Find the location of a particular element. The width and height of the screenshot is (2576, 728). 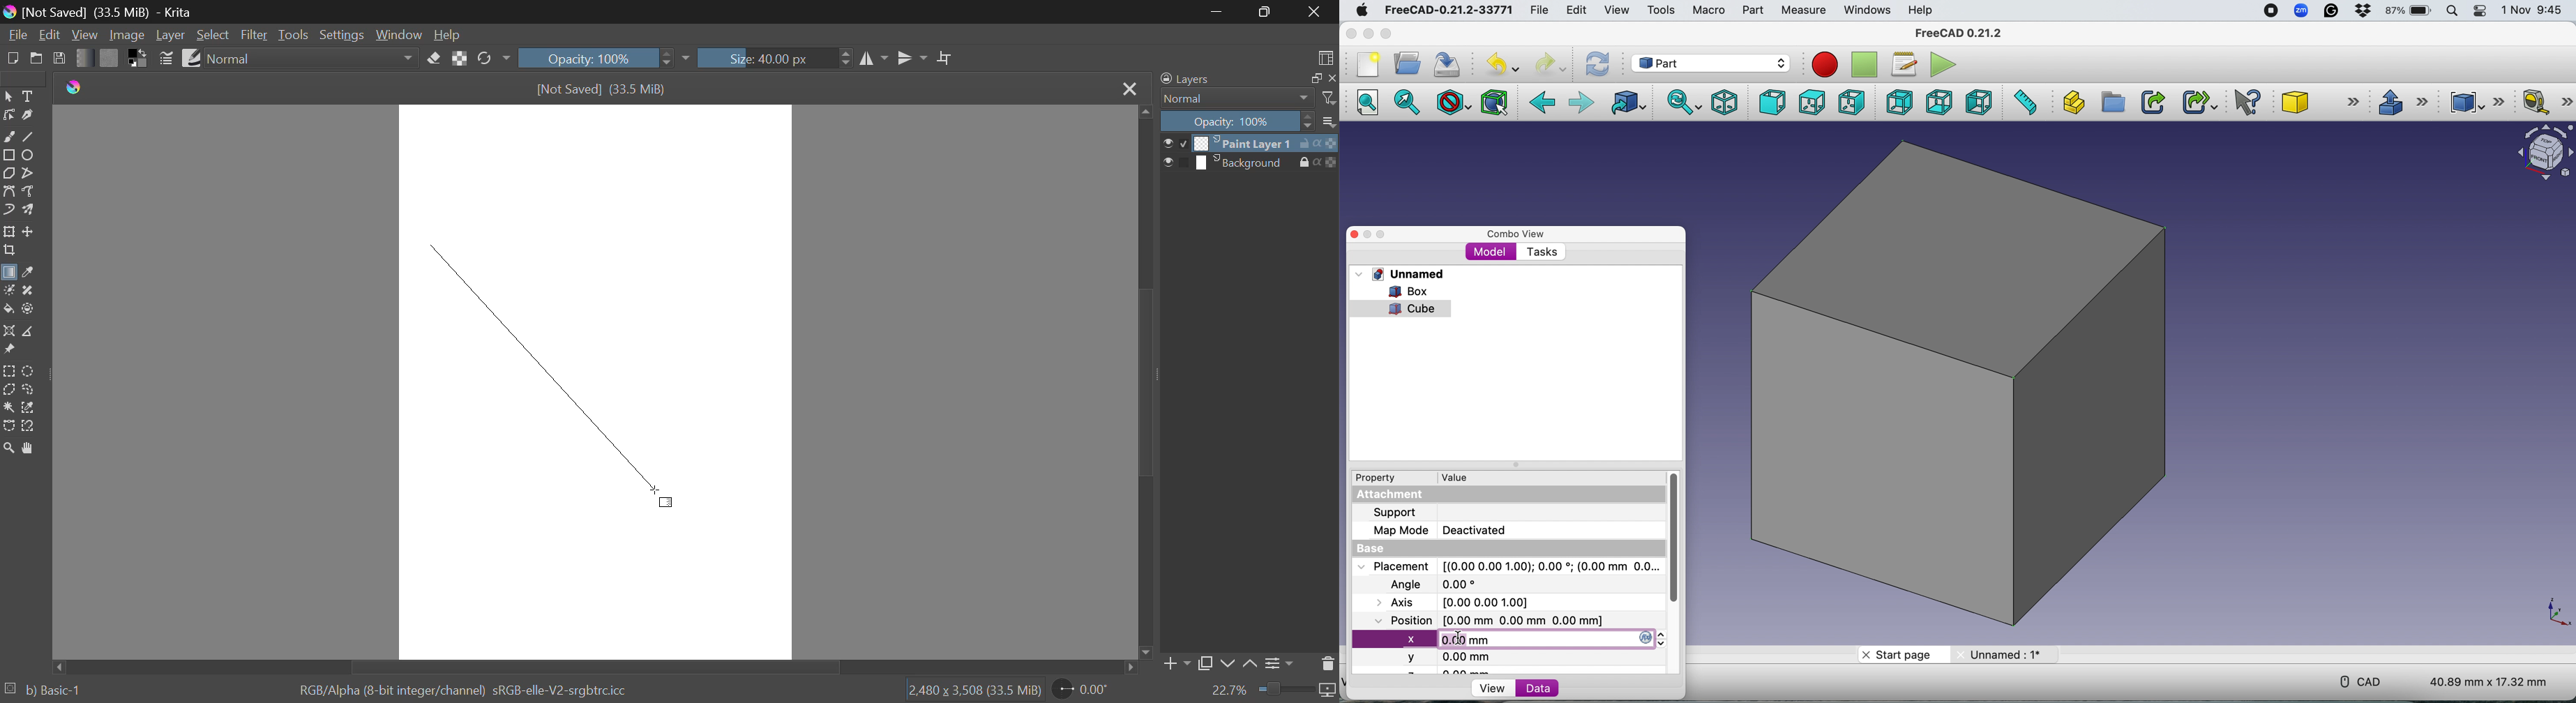

Layer Settings is located at coordinates (1277, 663).